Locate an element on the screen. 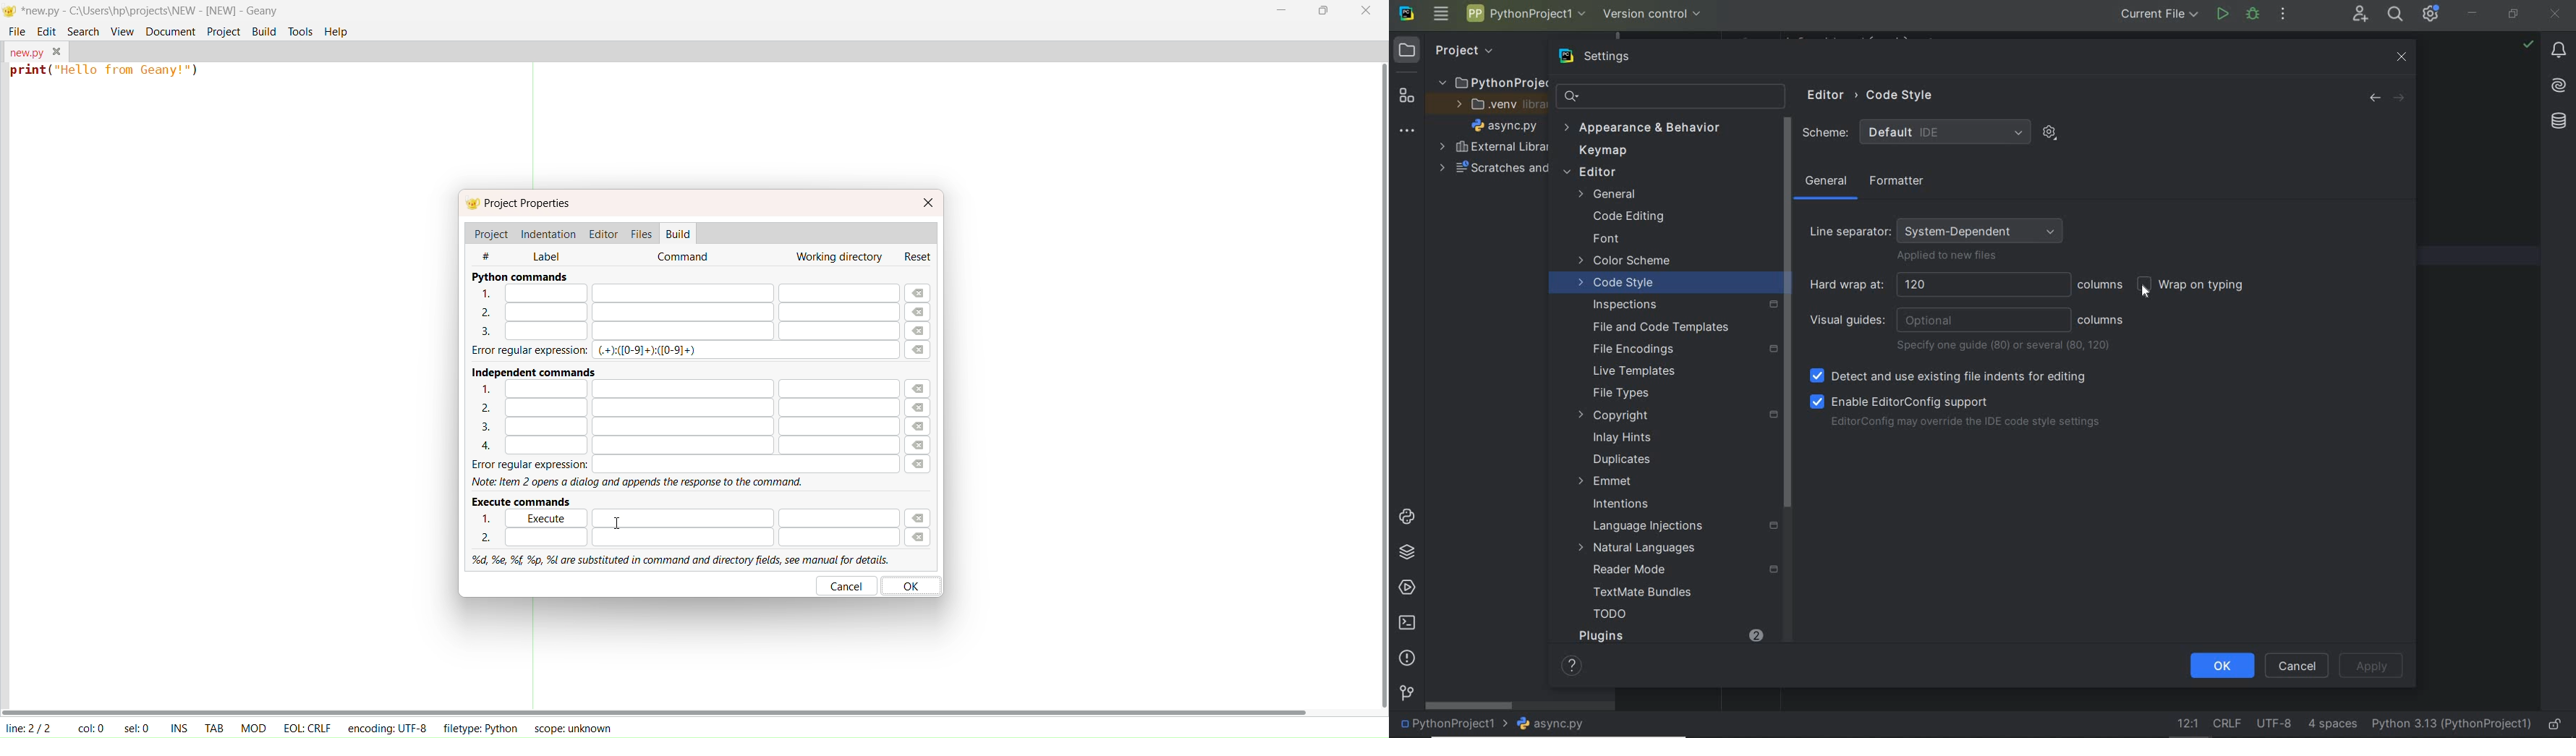 This screenshot has height=756, width=2576. close dialog is located at coordinates (929, 202).